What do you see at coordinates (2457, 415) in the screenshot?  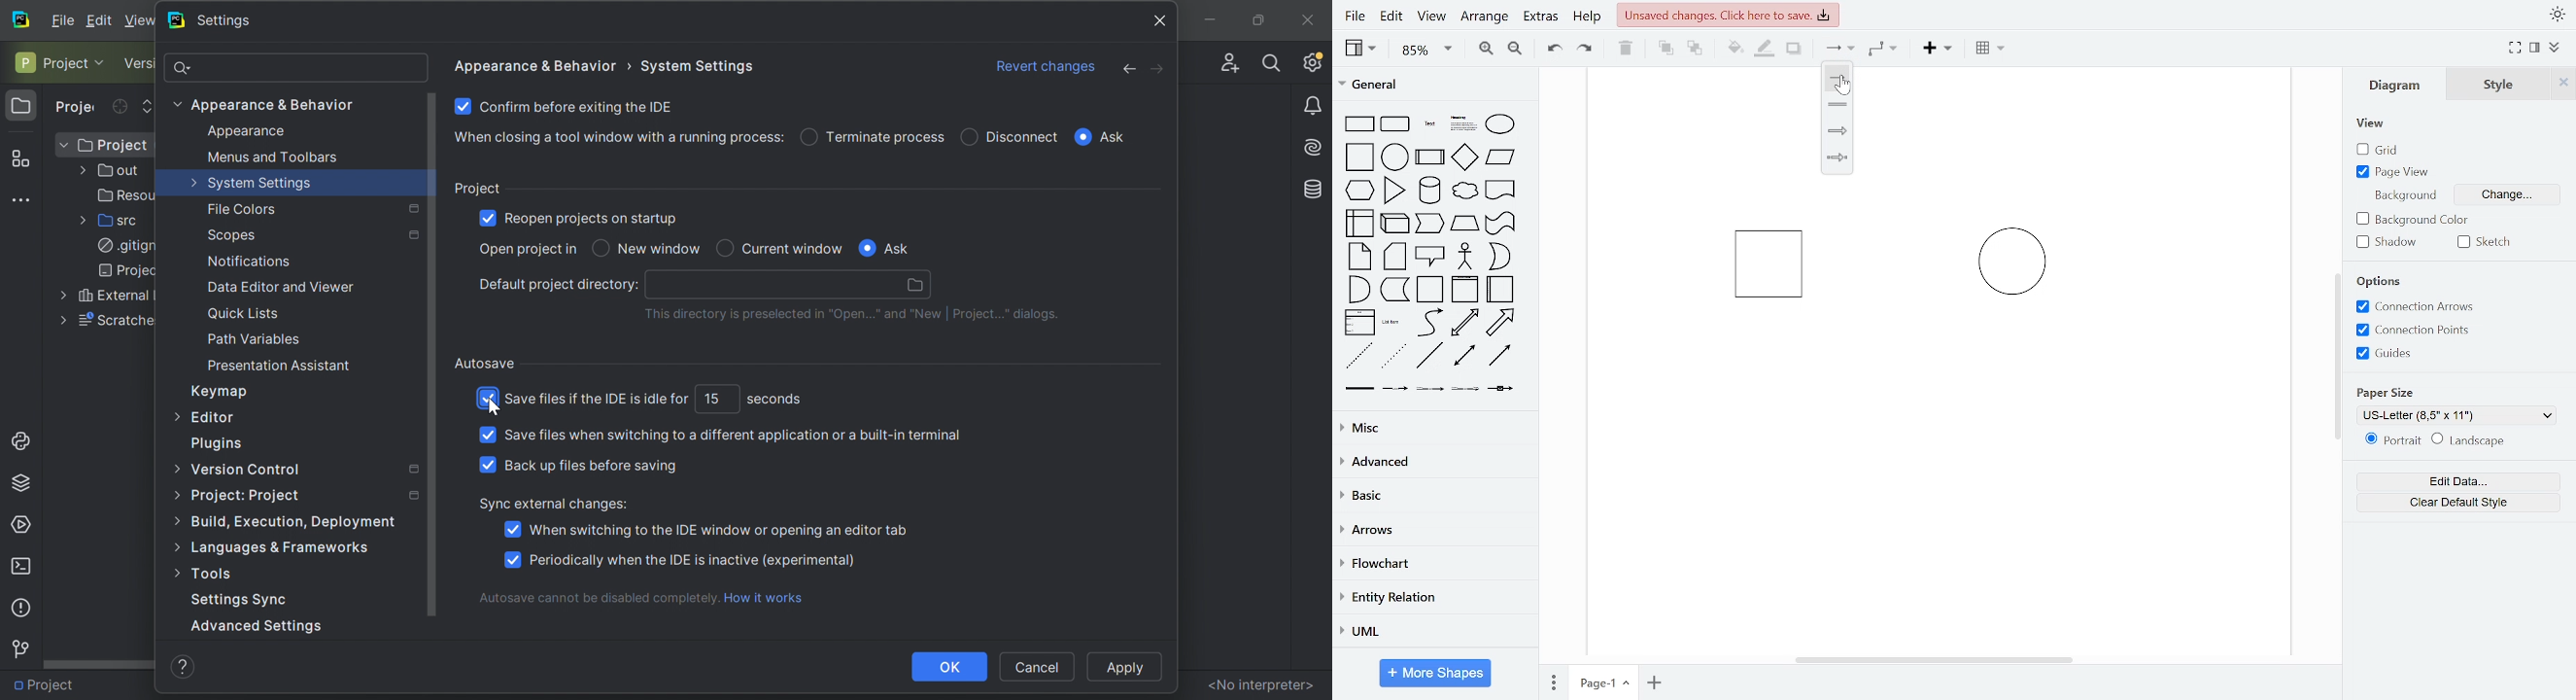 I see `current paper size` at bounding box center [2457, 415].